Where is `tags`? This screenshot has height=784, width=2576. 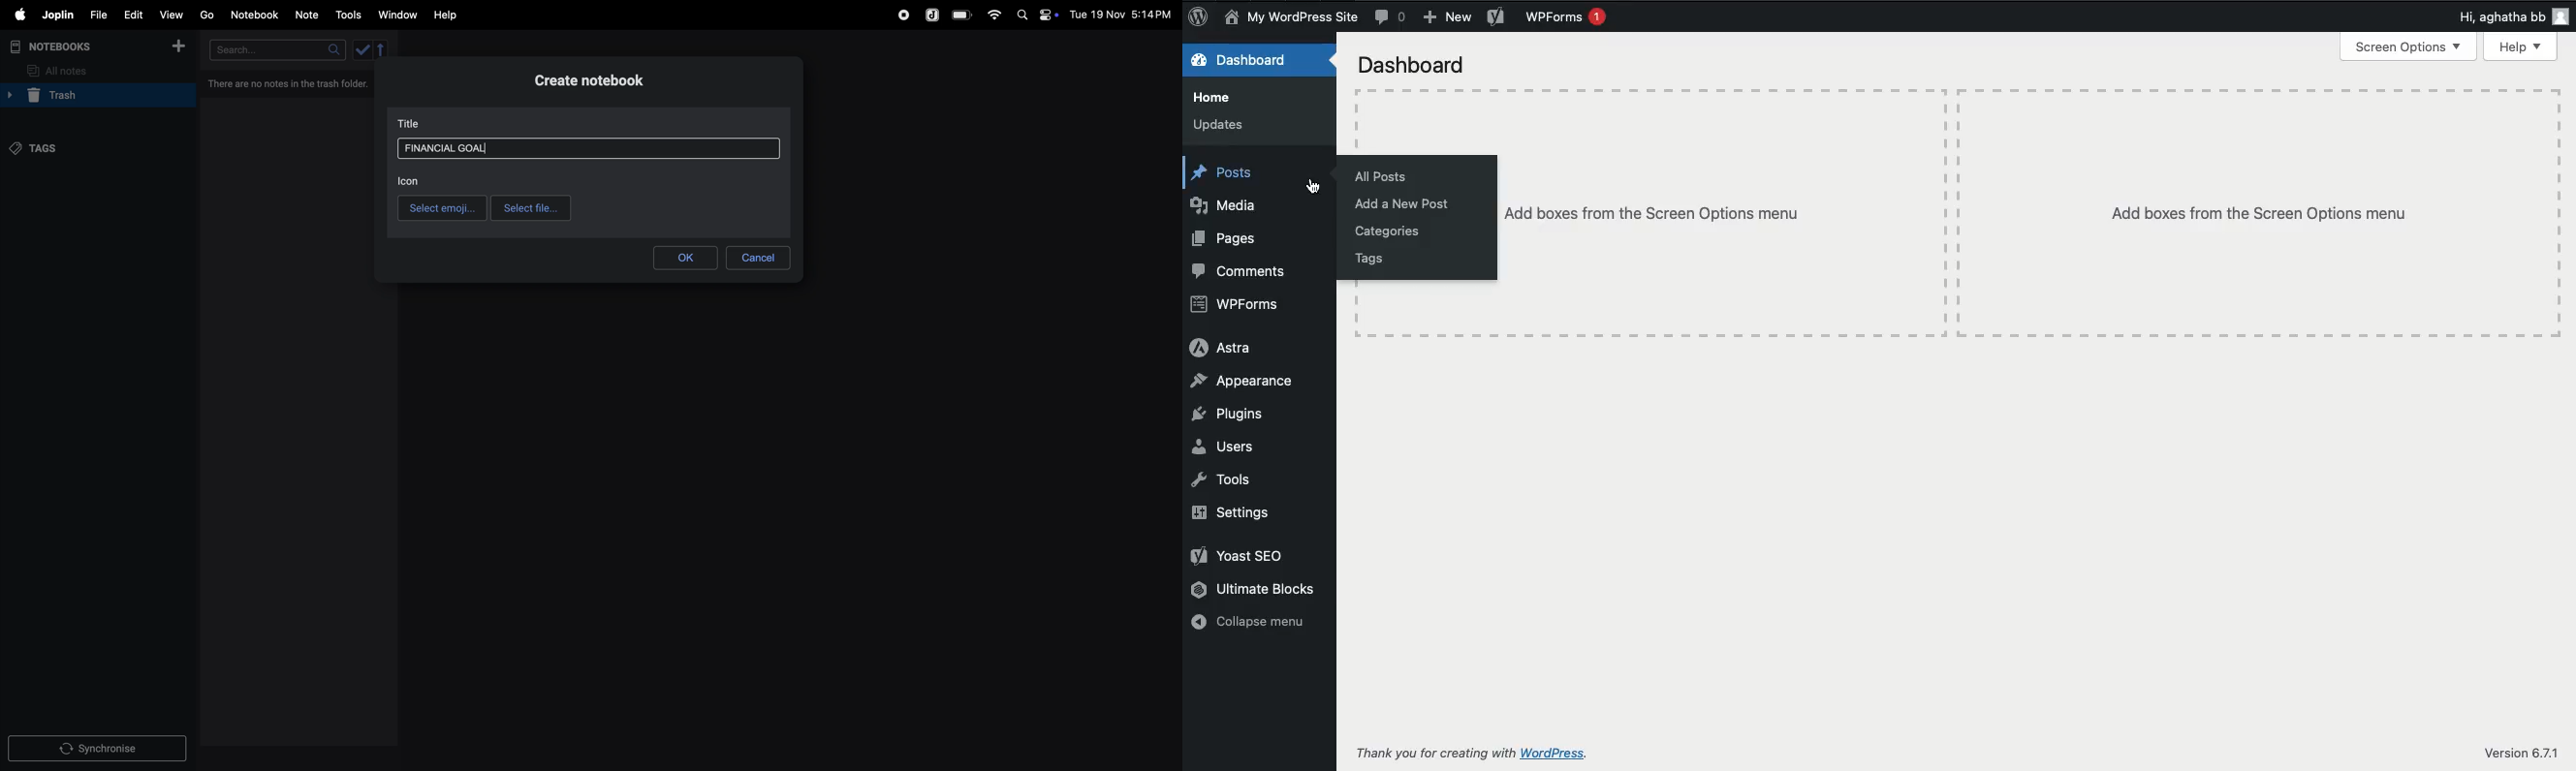 tags is located at coordinates (39, 150).